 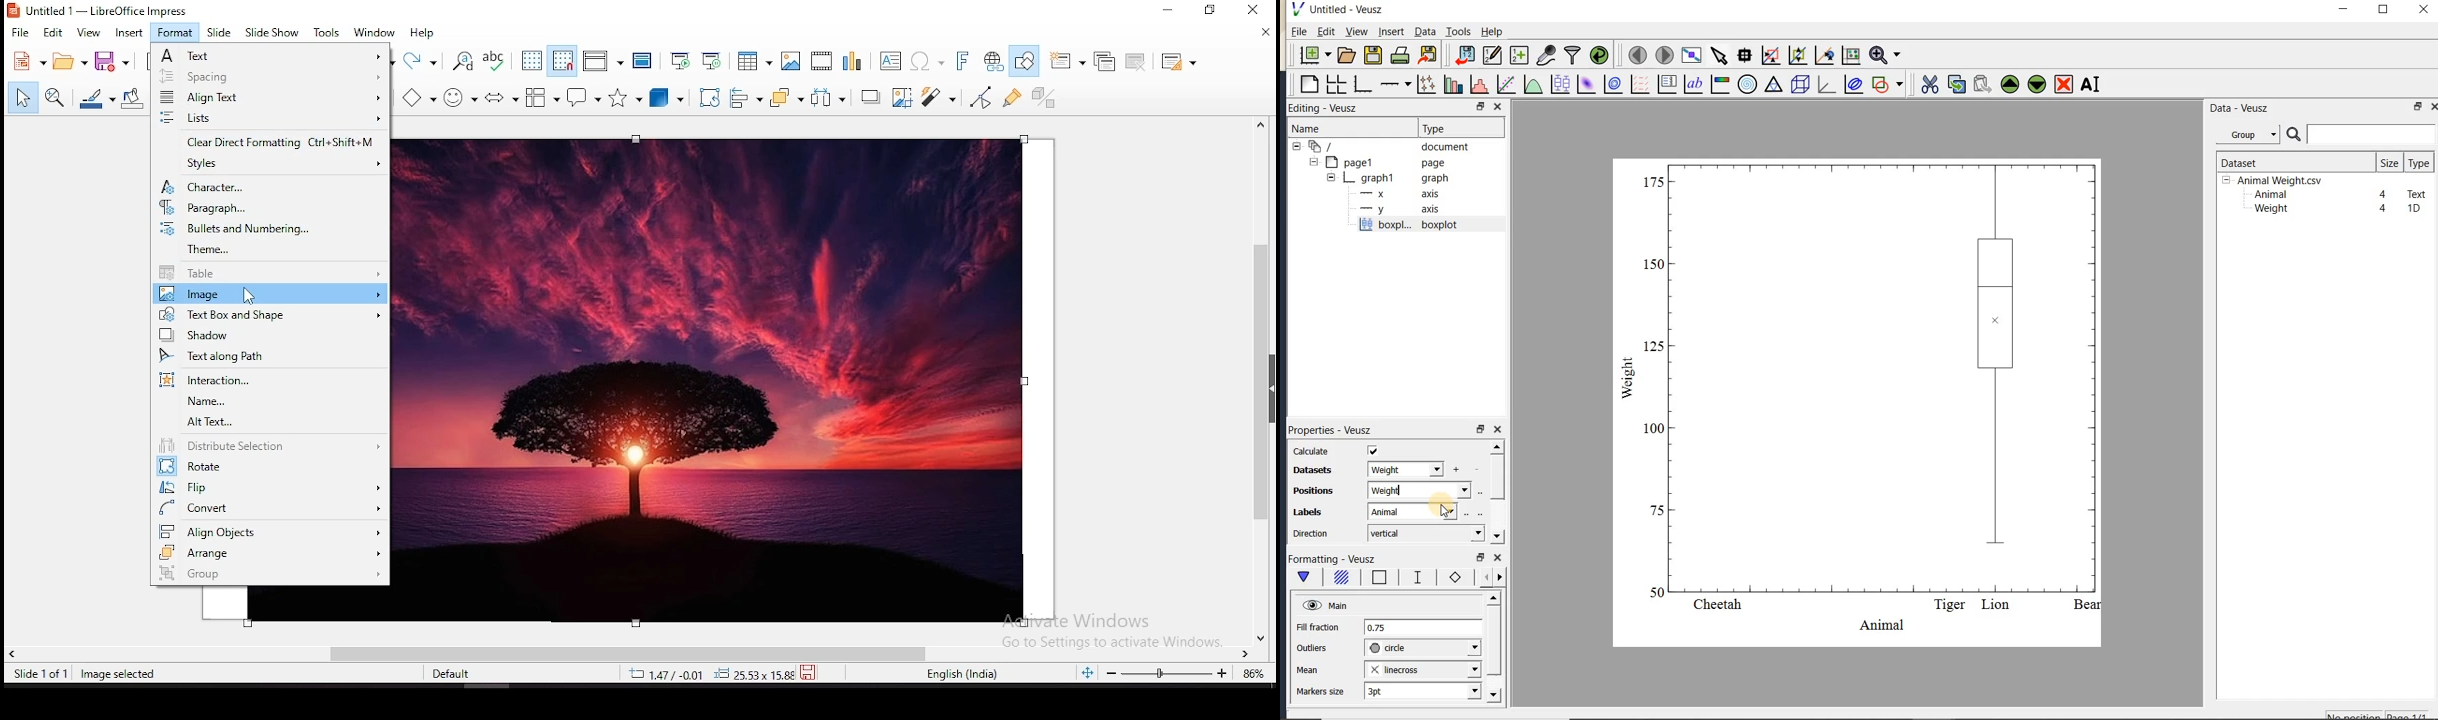 What do you see at coordinates (502, 97) in the screenshot?
I see `block arrows` at bounding box center [502, 97].